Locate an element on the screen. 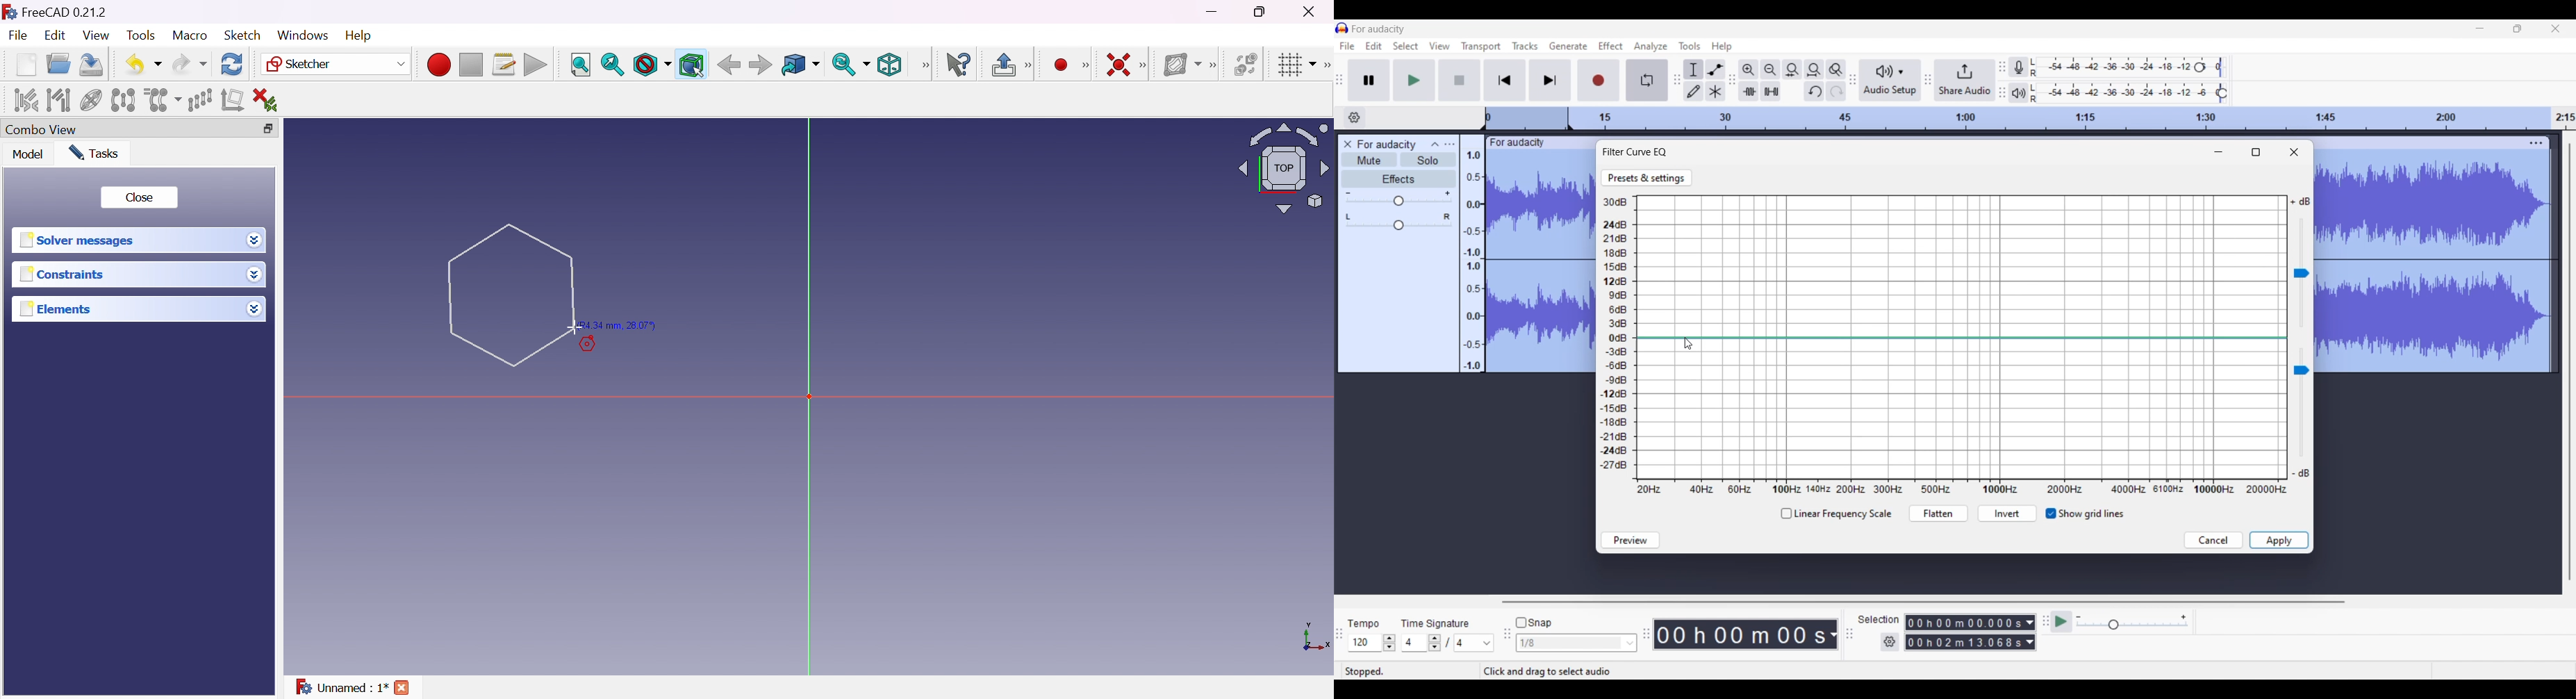 The width and height of the screenshot is (2576, 700). Sync is located at coordinates (850, 64).